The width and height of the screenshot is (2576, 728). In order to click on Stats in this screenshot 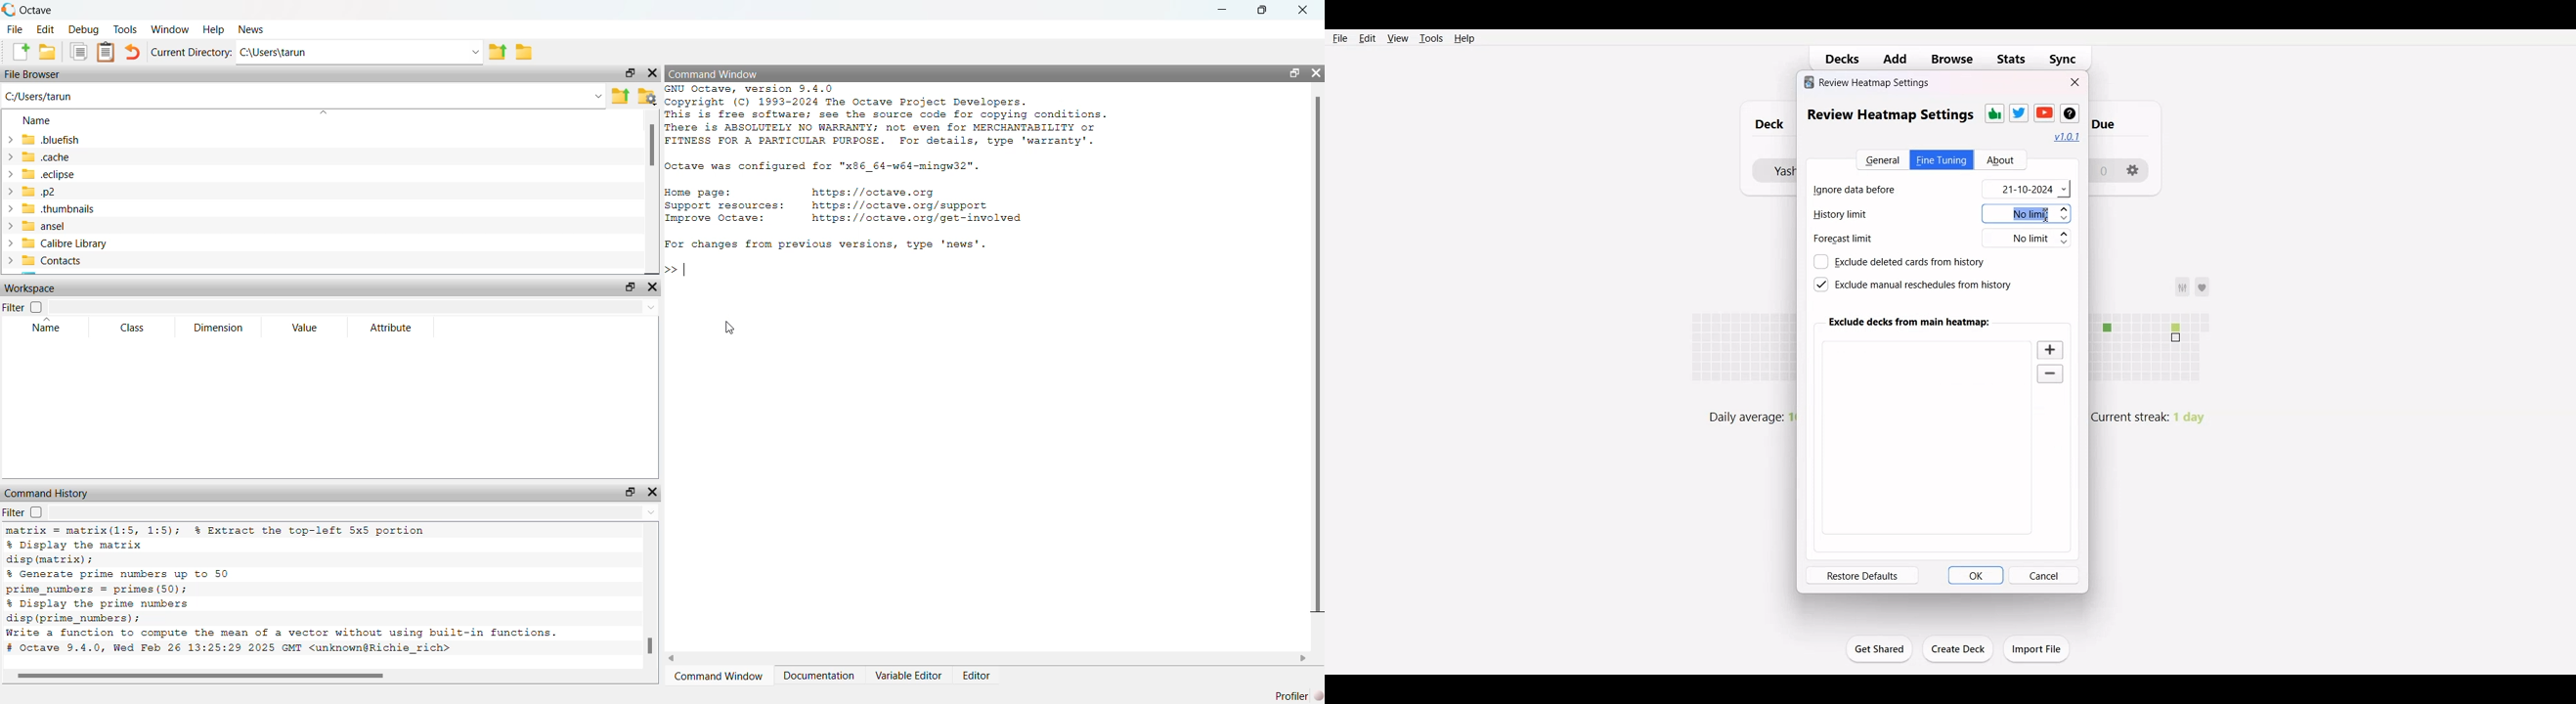, I will do `click(2012, 59)`.